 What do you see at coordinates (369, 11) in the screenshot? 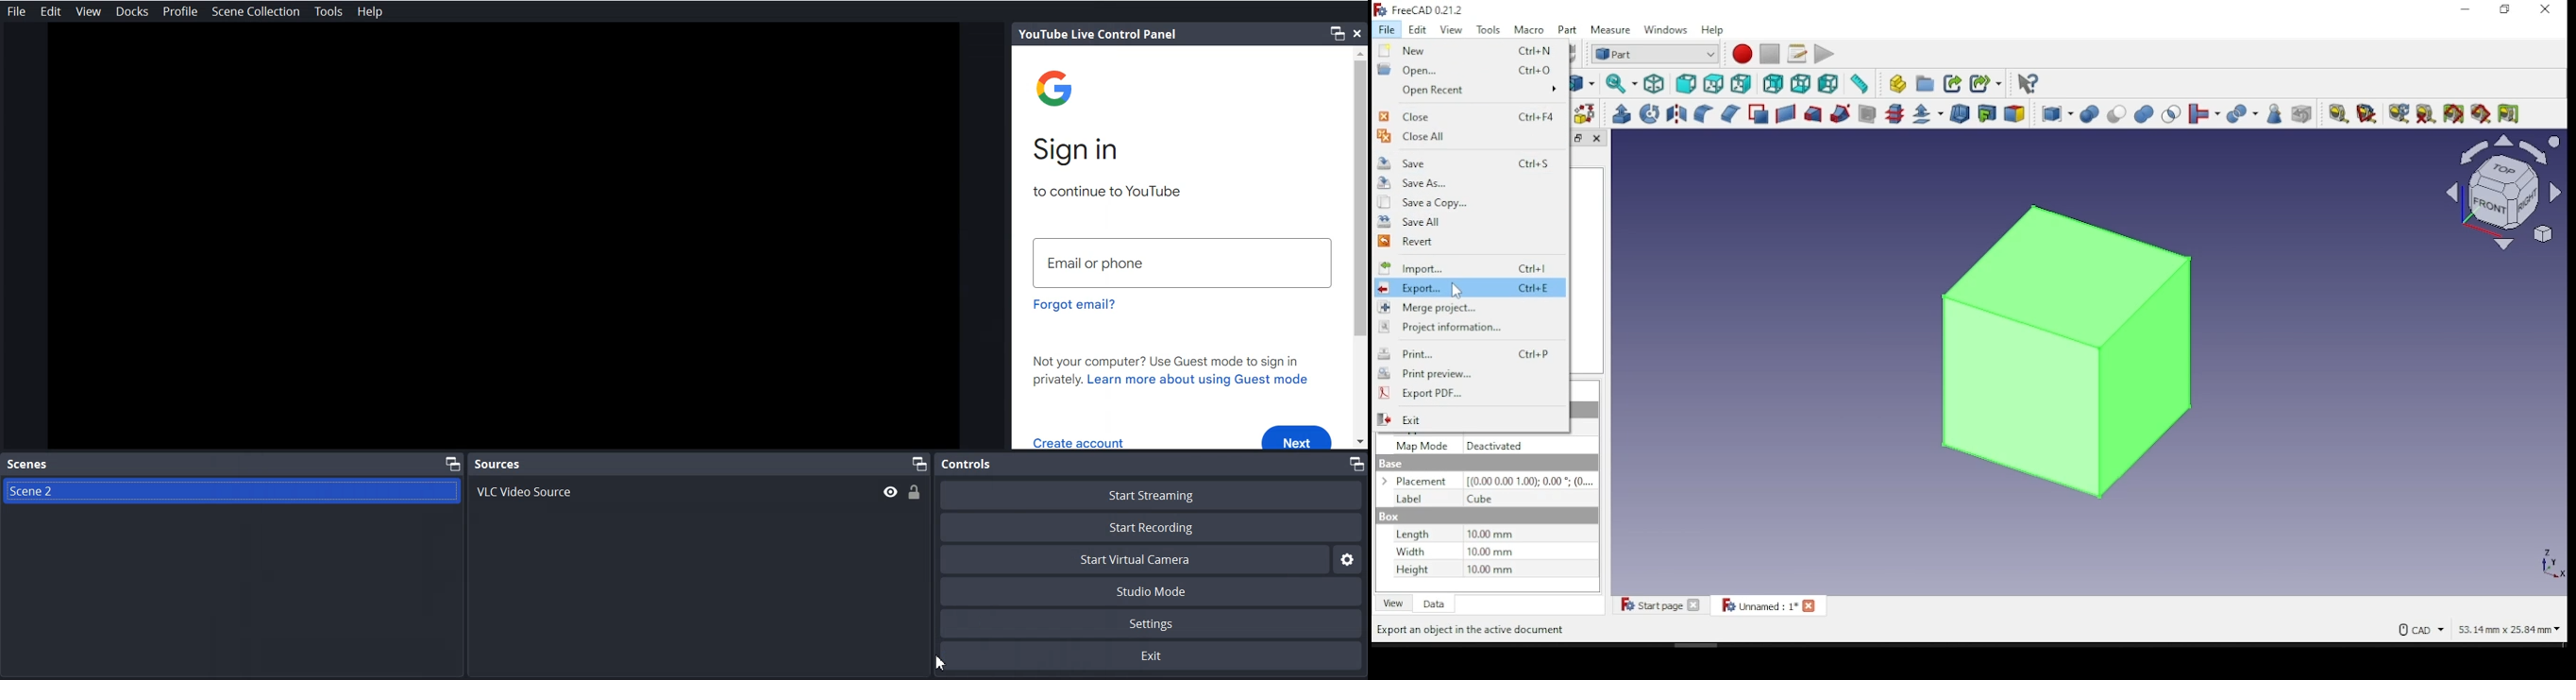
I see `Help` at bounding box center [369, 11].